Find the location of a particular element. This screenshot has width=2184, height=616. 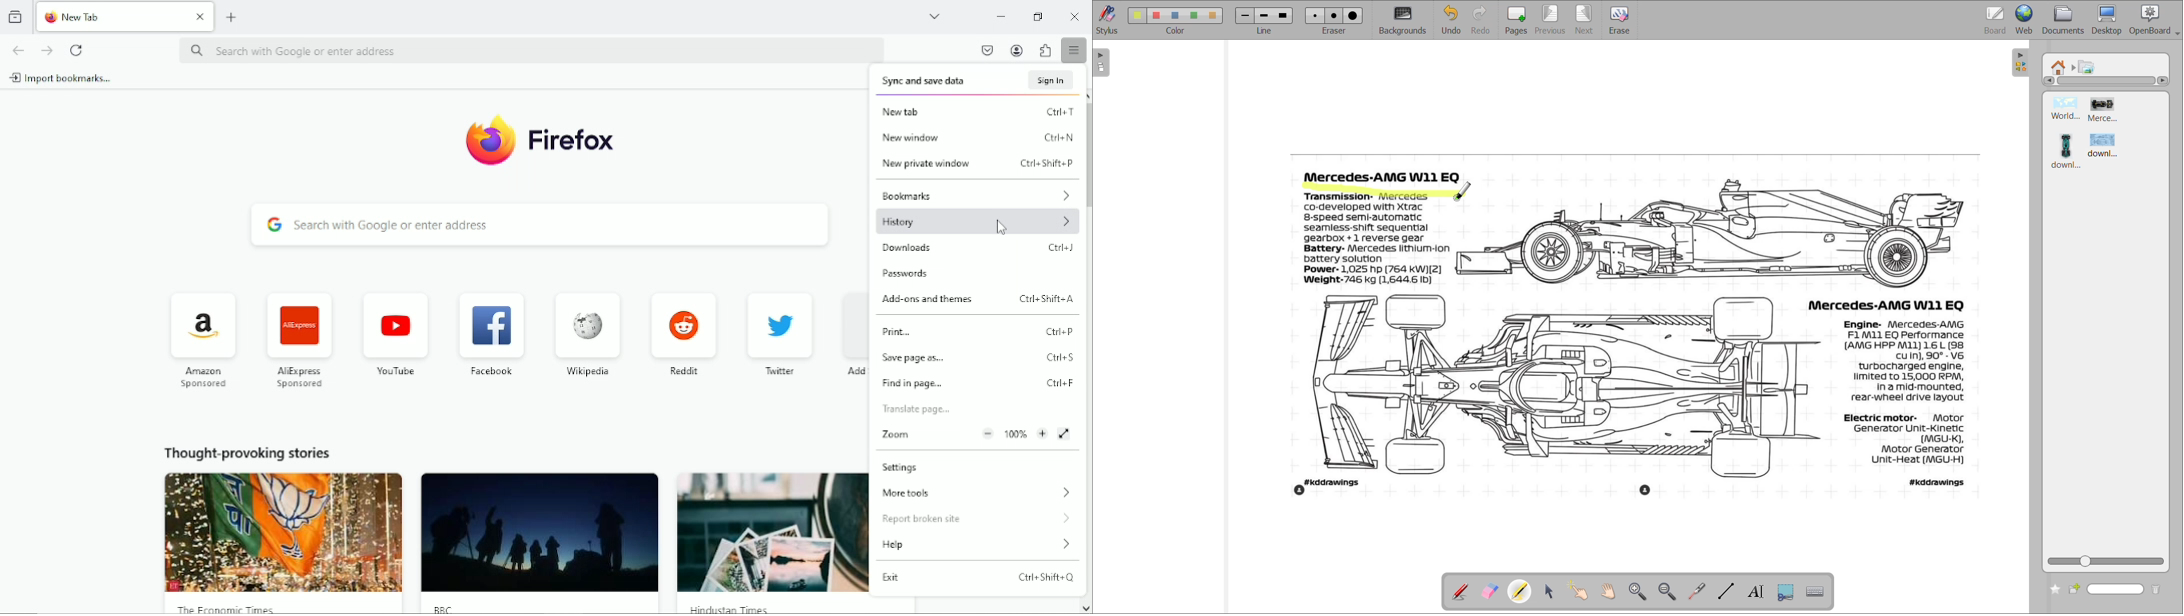

Close is located at coordinates (1073, 15).